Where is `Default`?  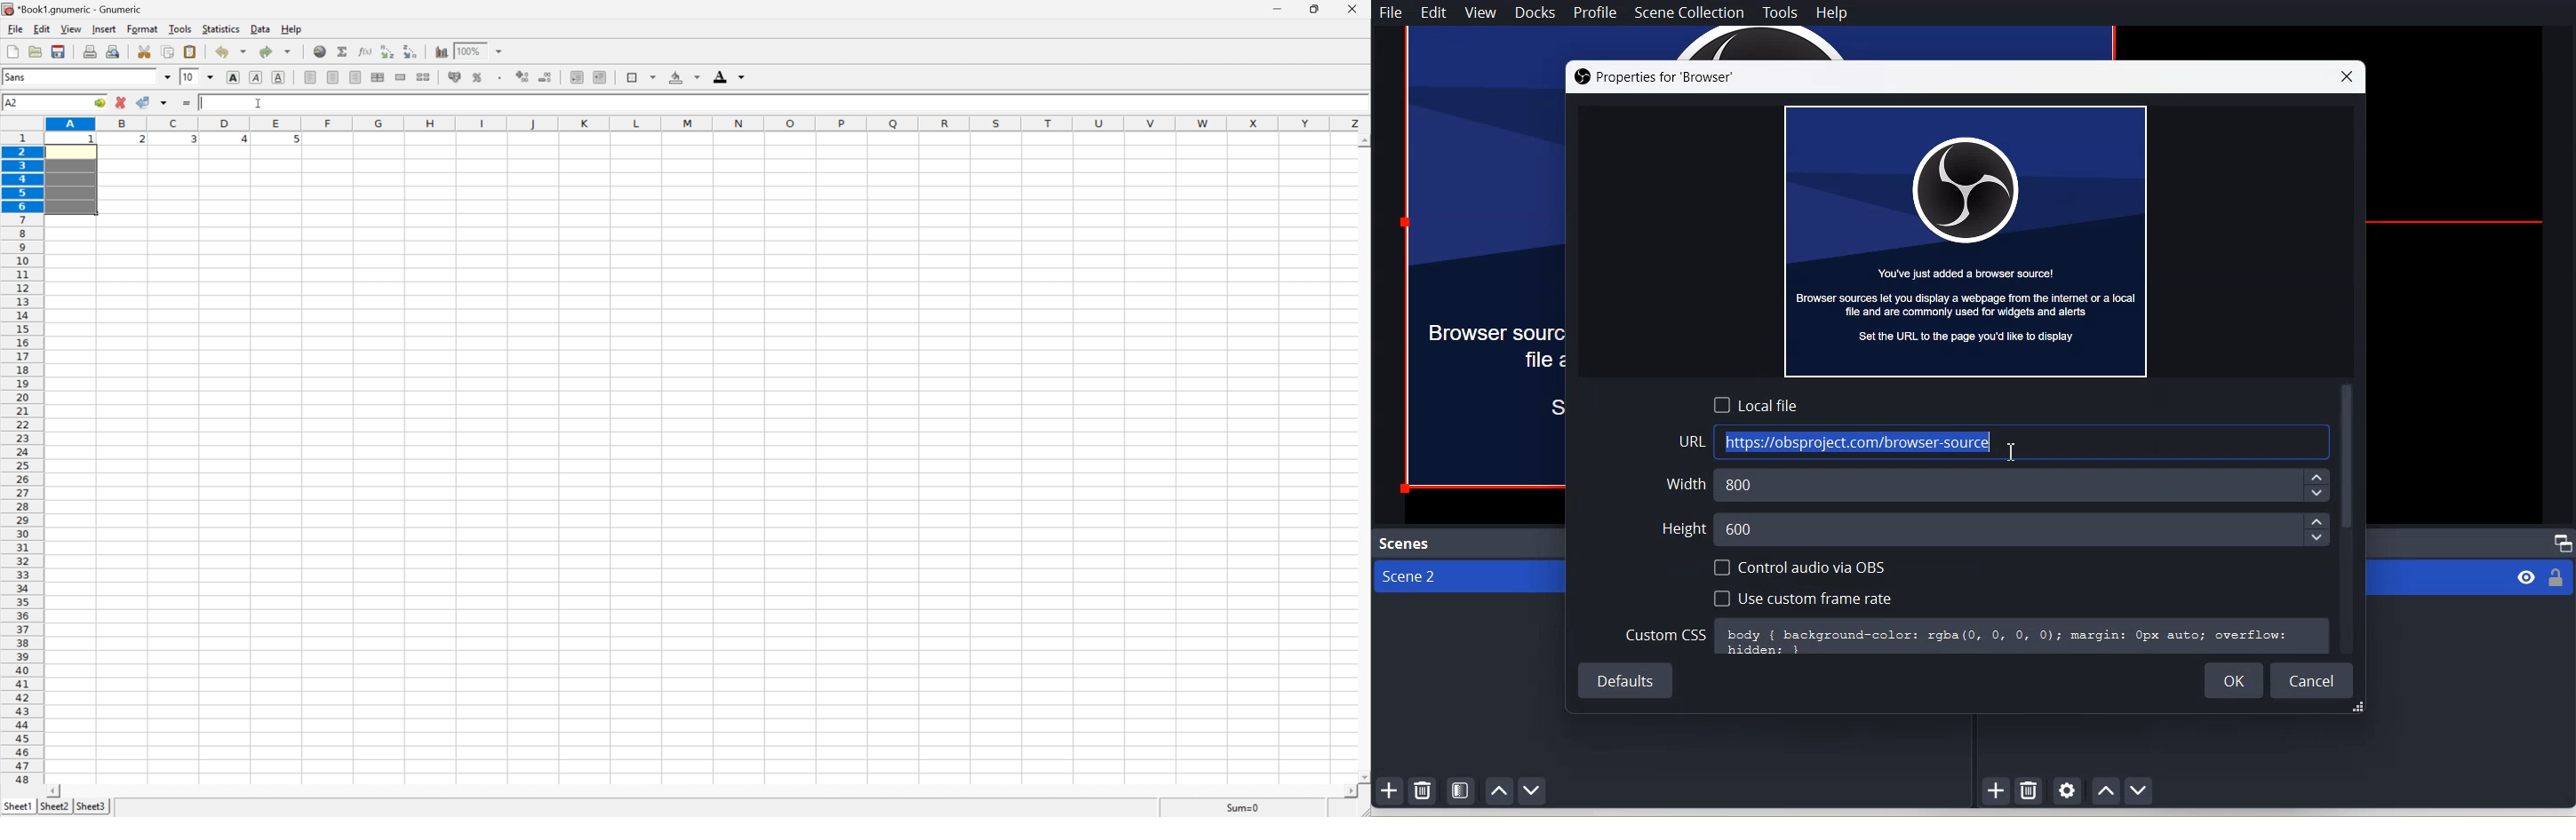
Default is located at coordinates (1624, 679).